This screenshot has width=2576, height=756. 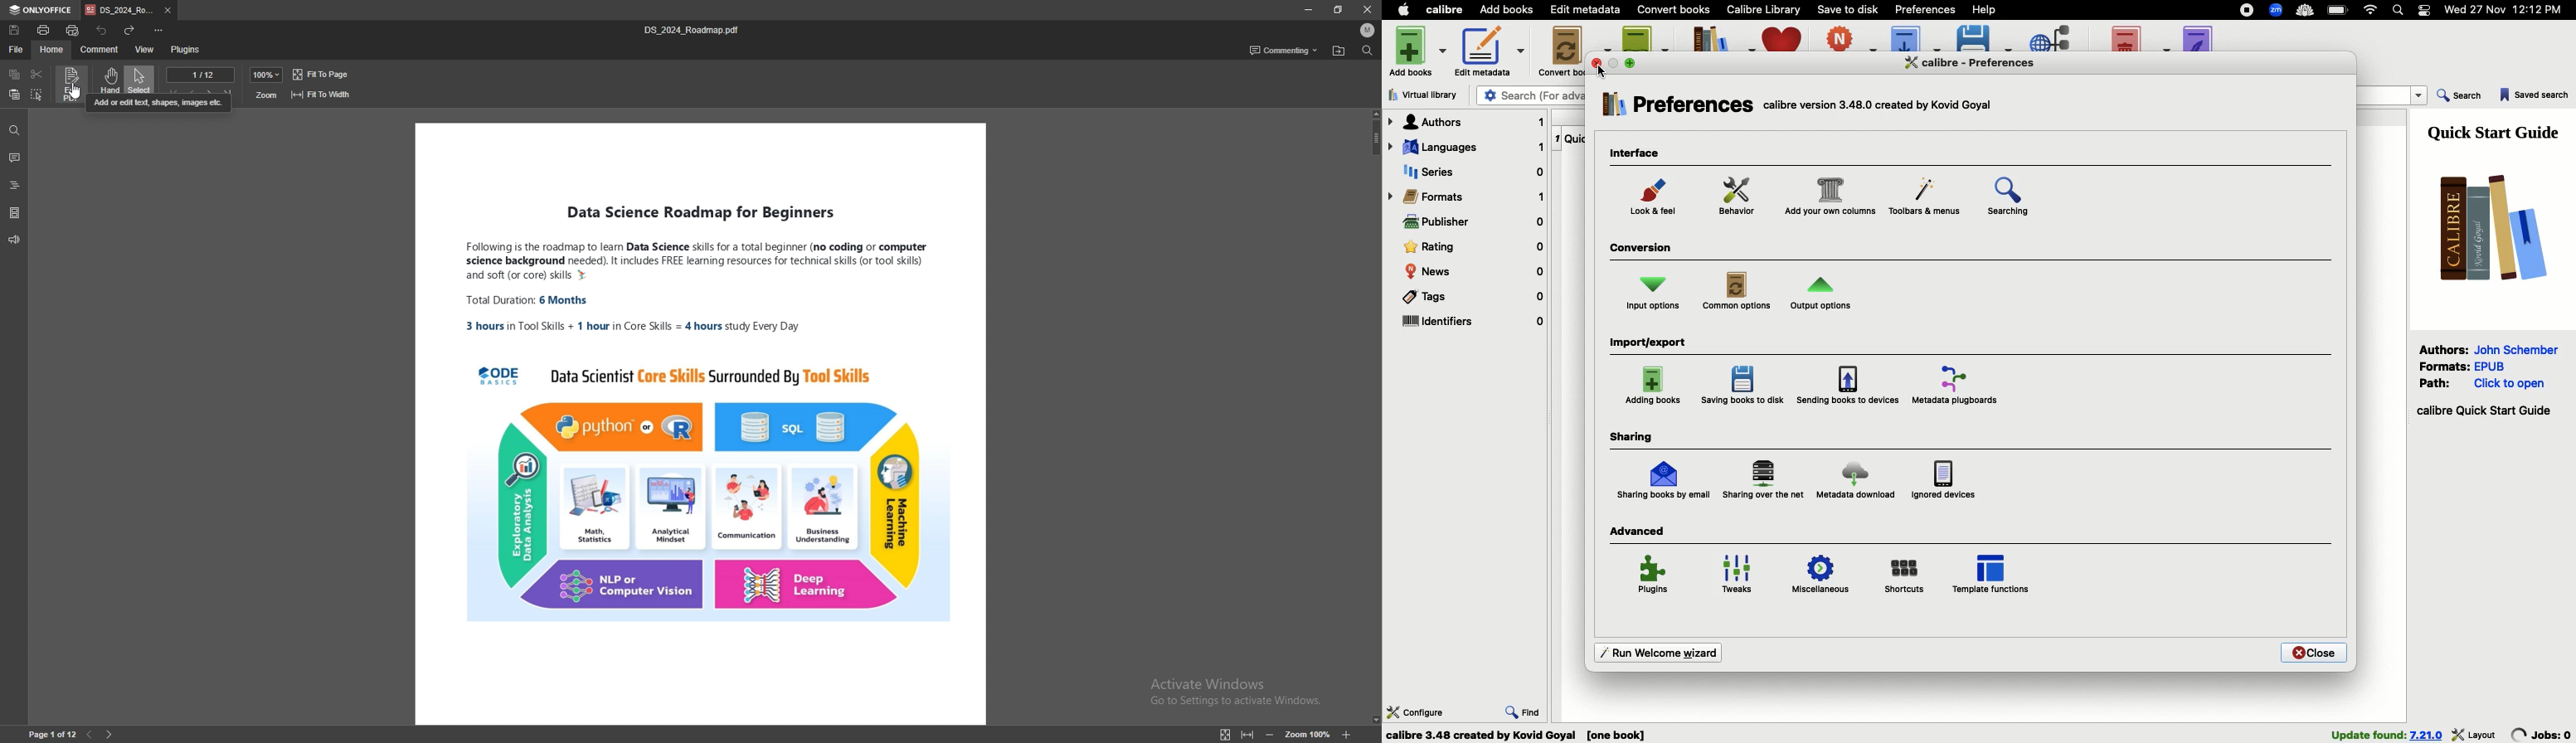 I want to click on fit to width, so click(x=1249, y=734).